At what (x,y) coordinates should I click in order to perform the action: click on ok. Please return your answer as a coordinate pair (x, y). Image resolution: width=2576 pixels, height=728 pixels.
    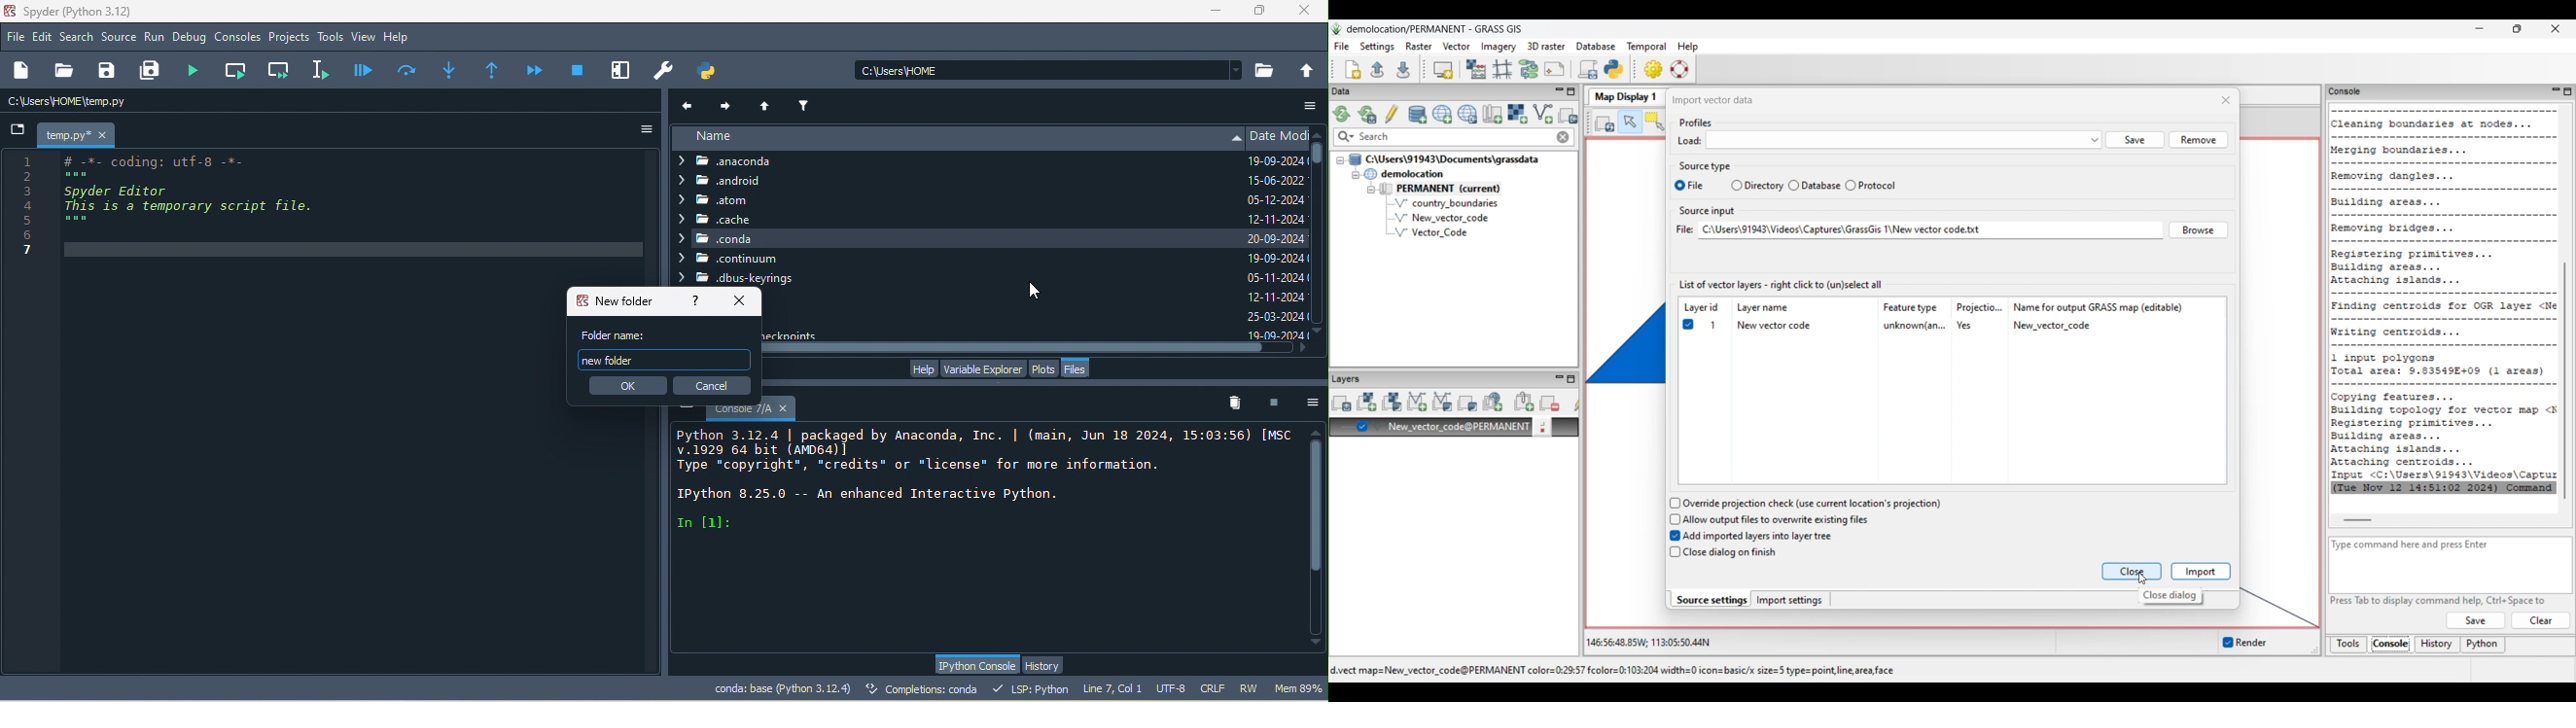
    Looking at the image, I should click on (625, 386).